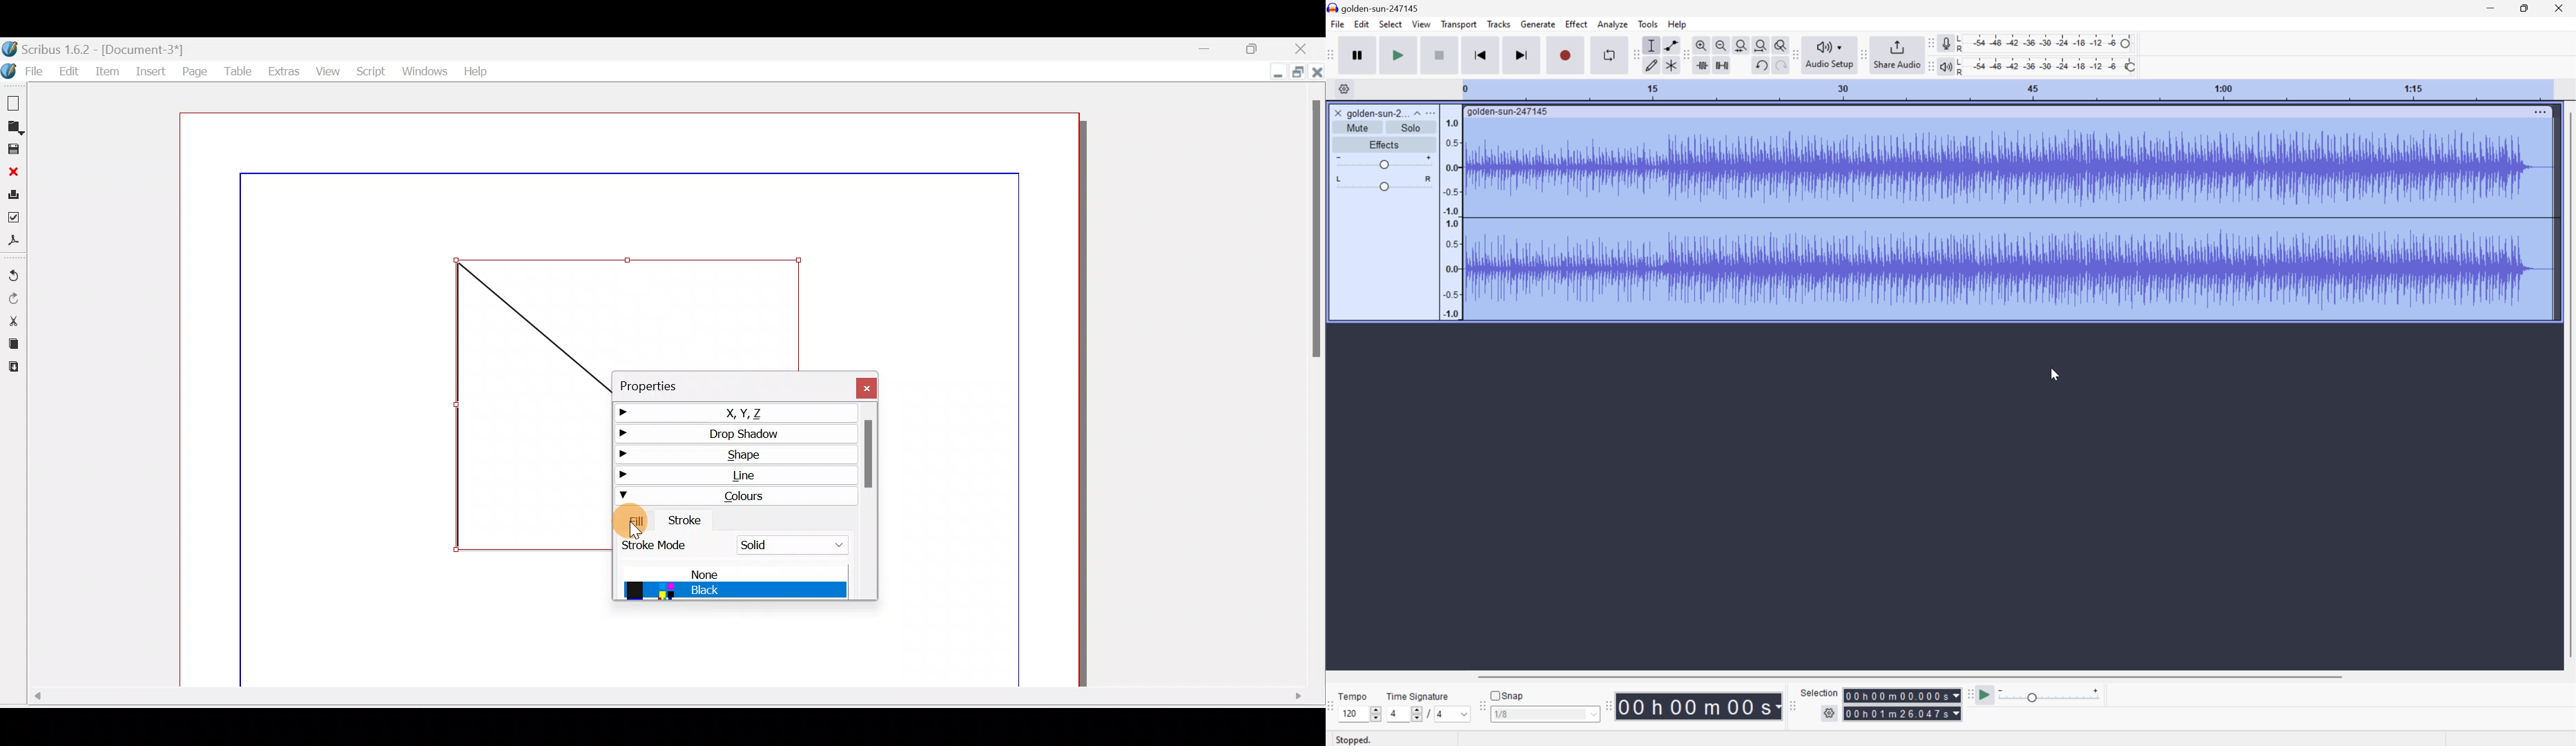 The width and height of the screenshot is (2576, 756). I want to click on Copy, so click(12, 342).